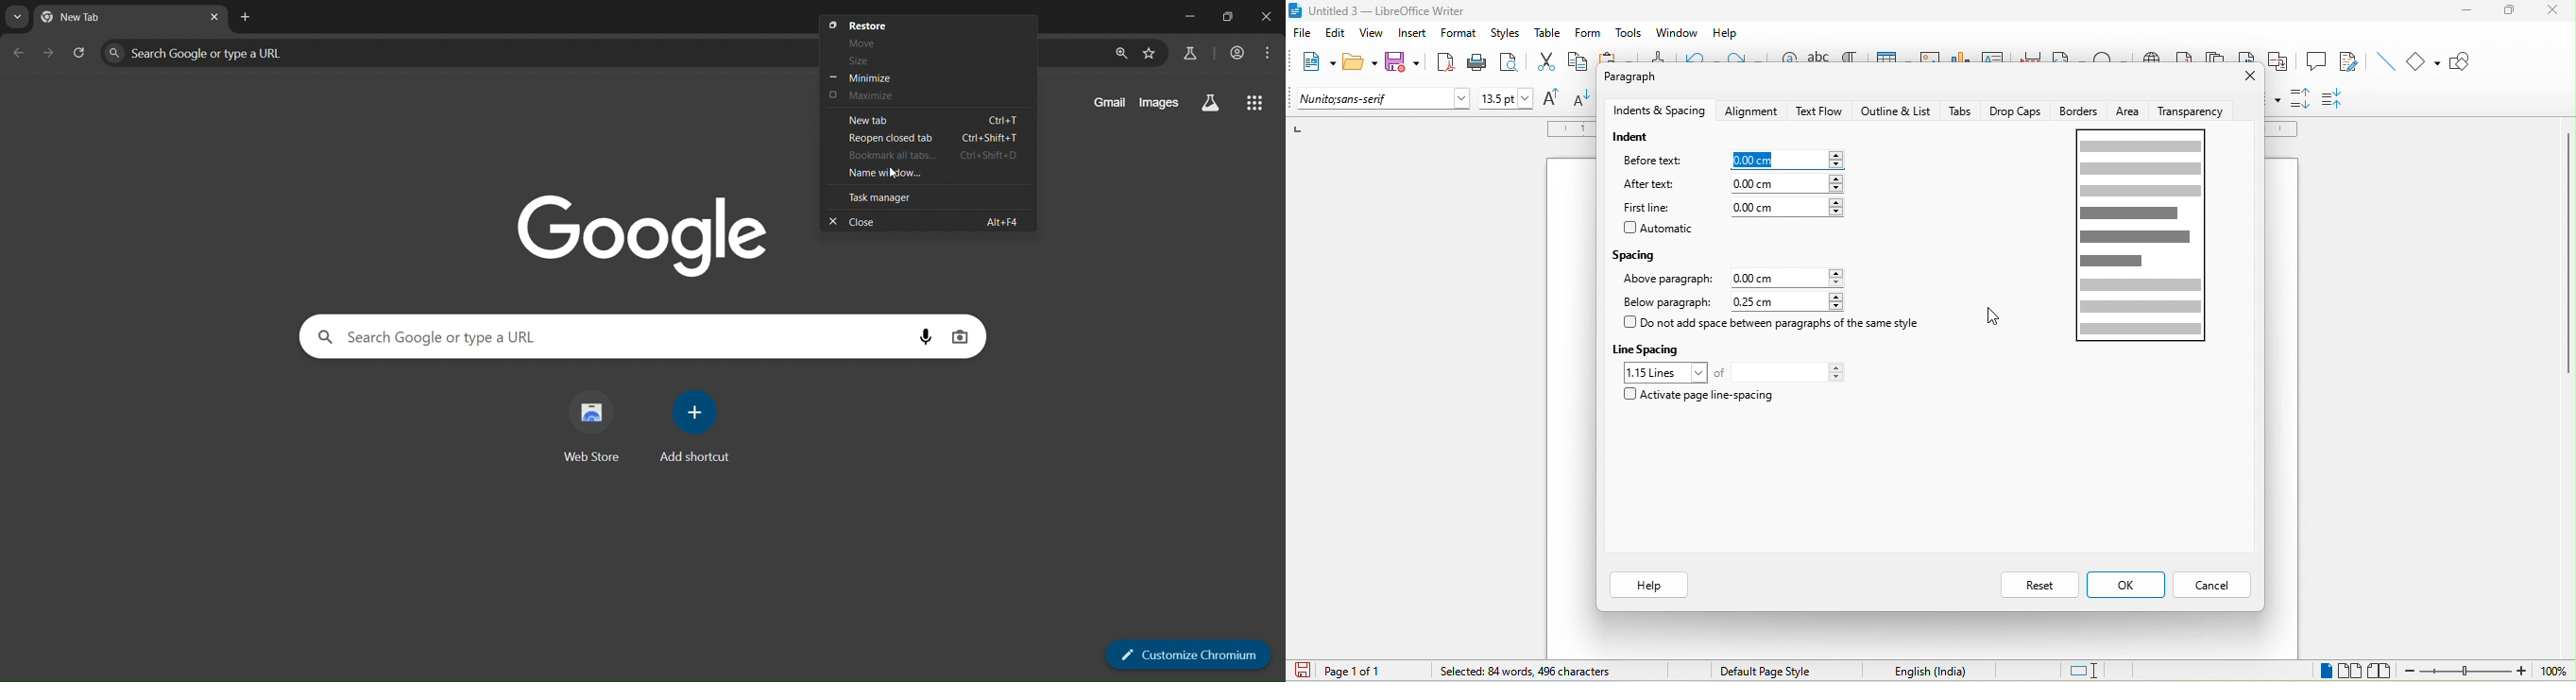 This screenshot has height=700, width=2576. I want to click on 0.25 cm, so click(1774, 302).